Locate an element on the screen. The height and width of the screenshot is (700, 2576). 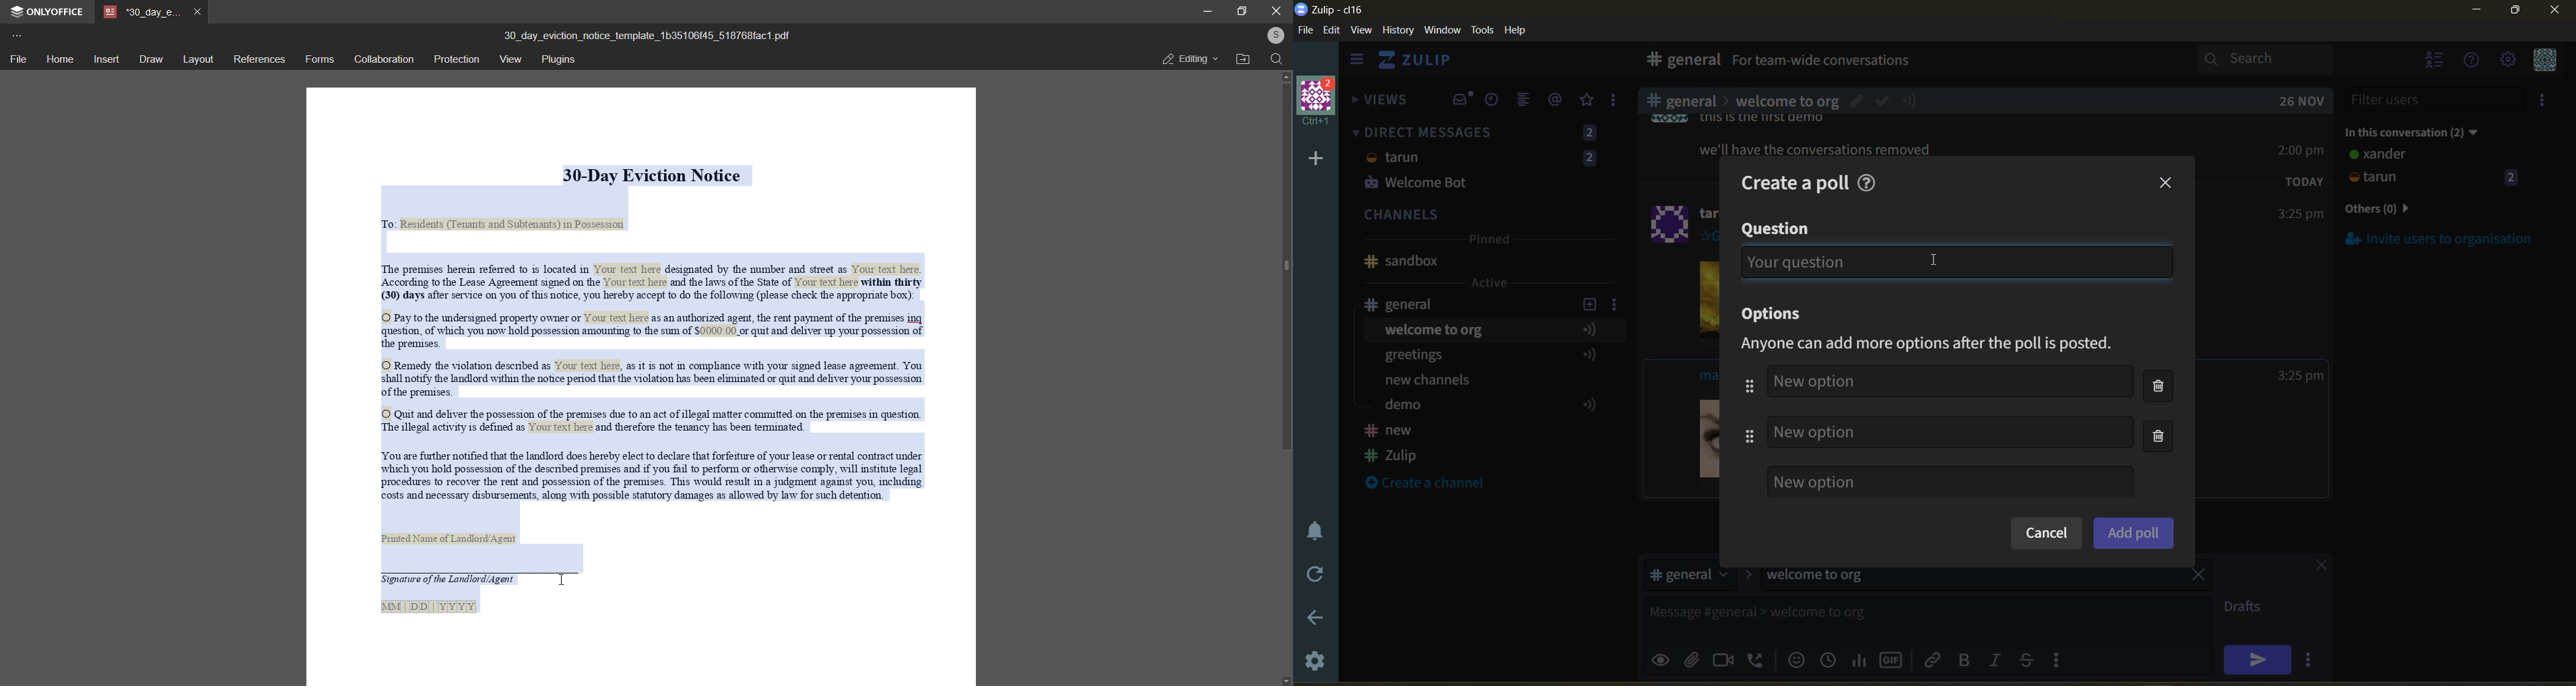
delete is located at coordinates (2162, 413).